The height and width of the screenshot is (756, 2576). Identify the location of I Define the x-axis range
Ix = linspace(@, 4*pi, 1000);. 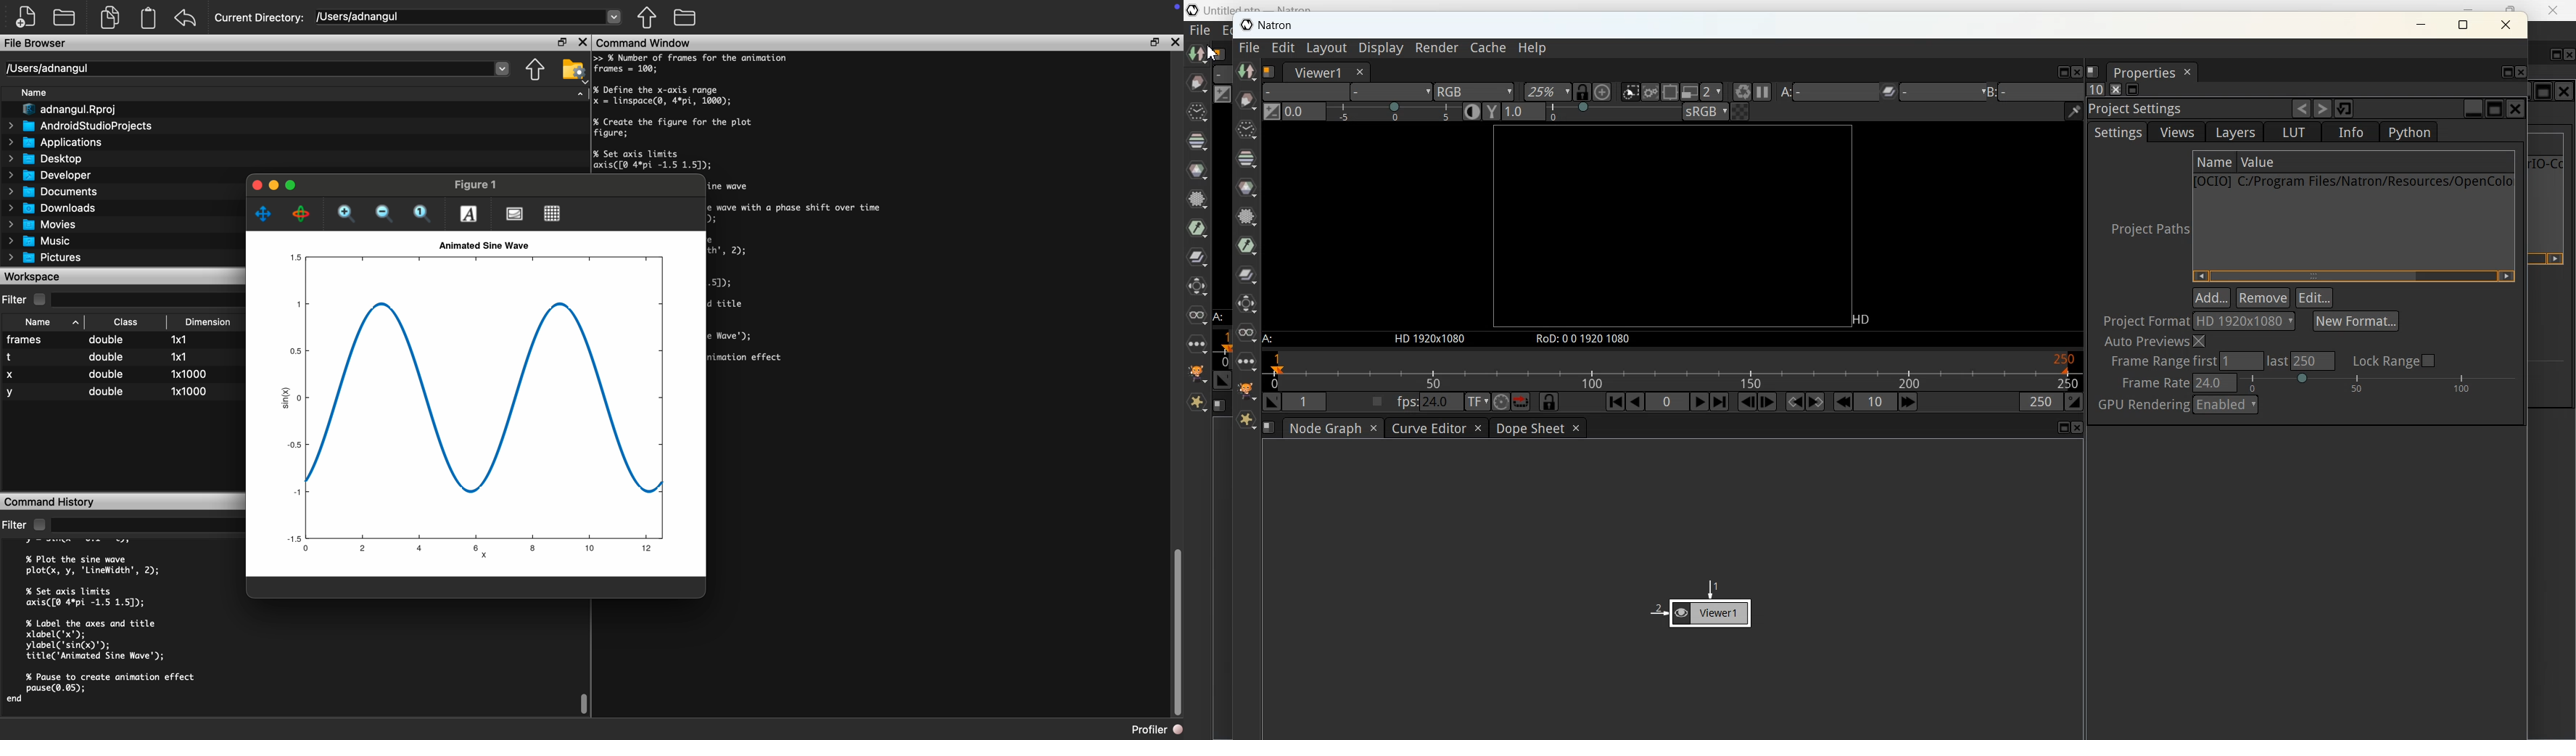
(664, 96).